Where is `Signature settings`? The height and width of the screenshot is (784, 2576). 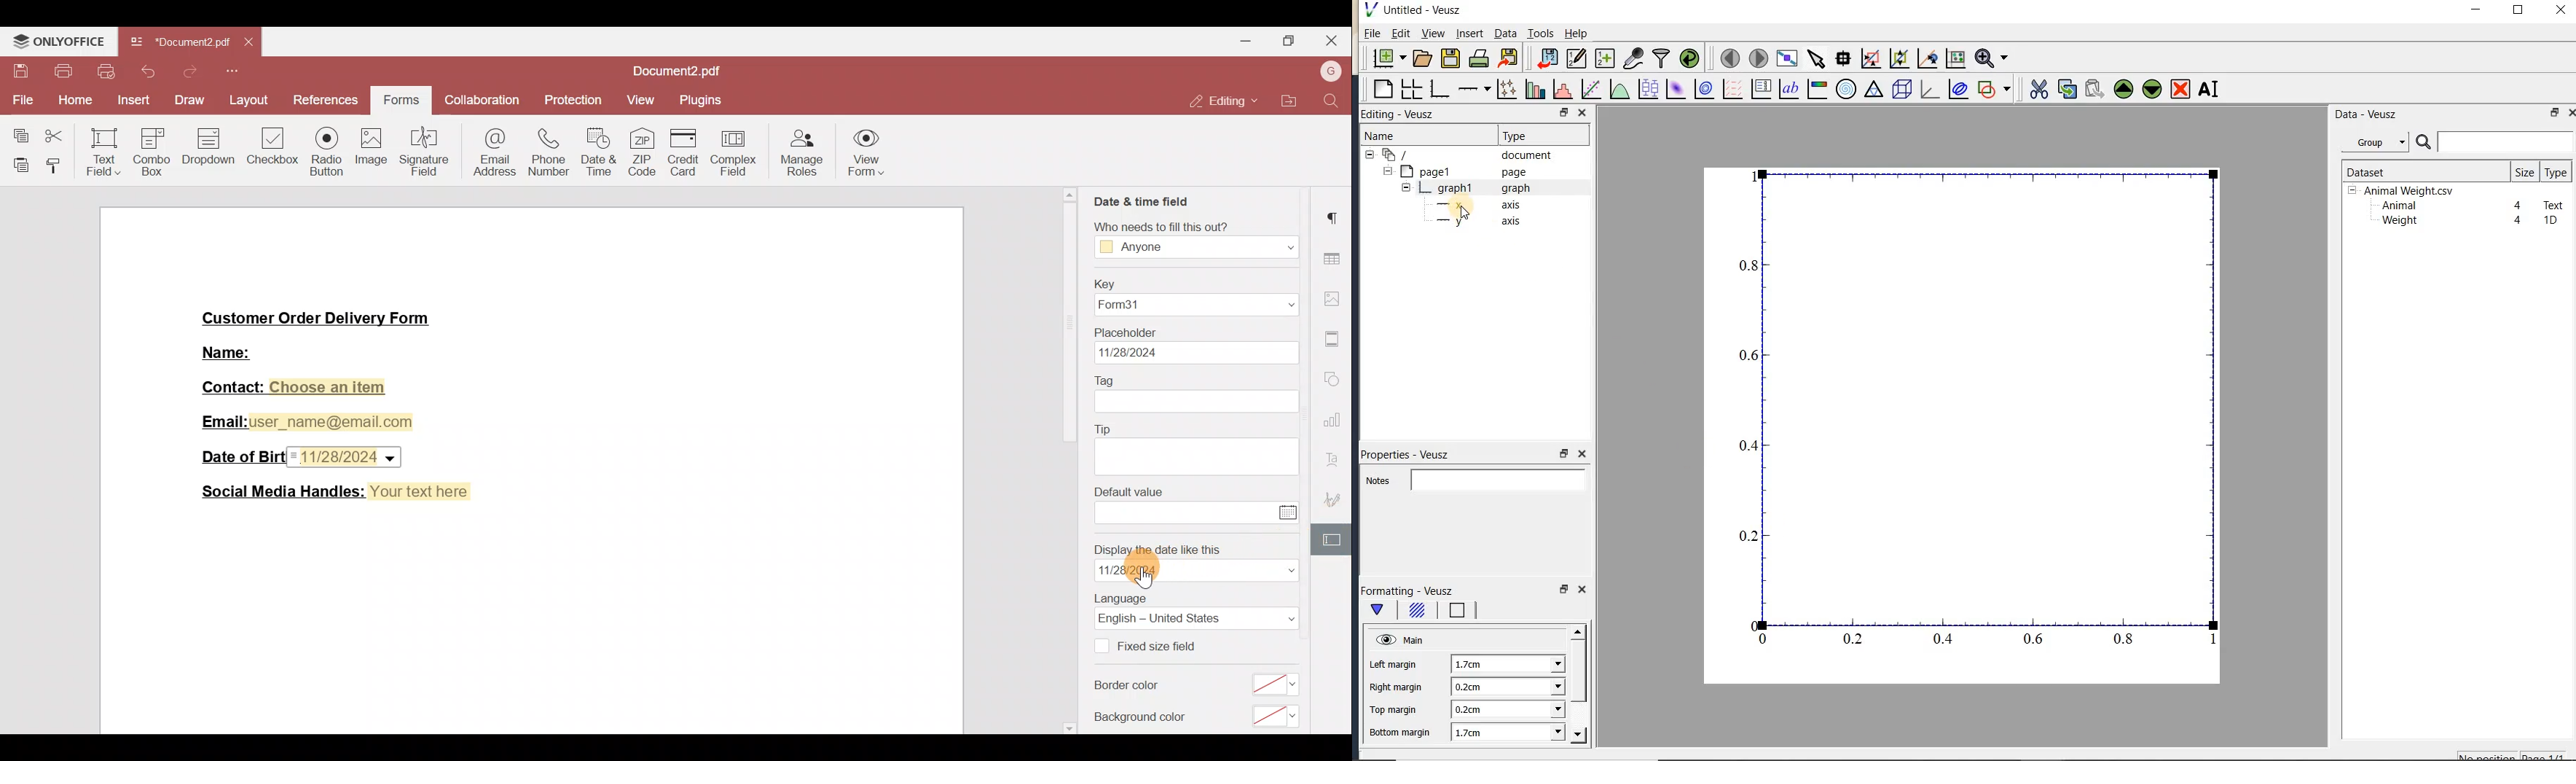
Signature settings is located at coordinates (1335, 500).